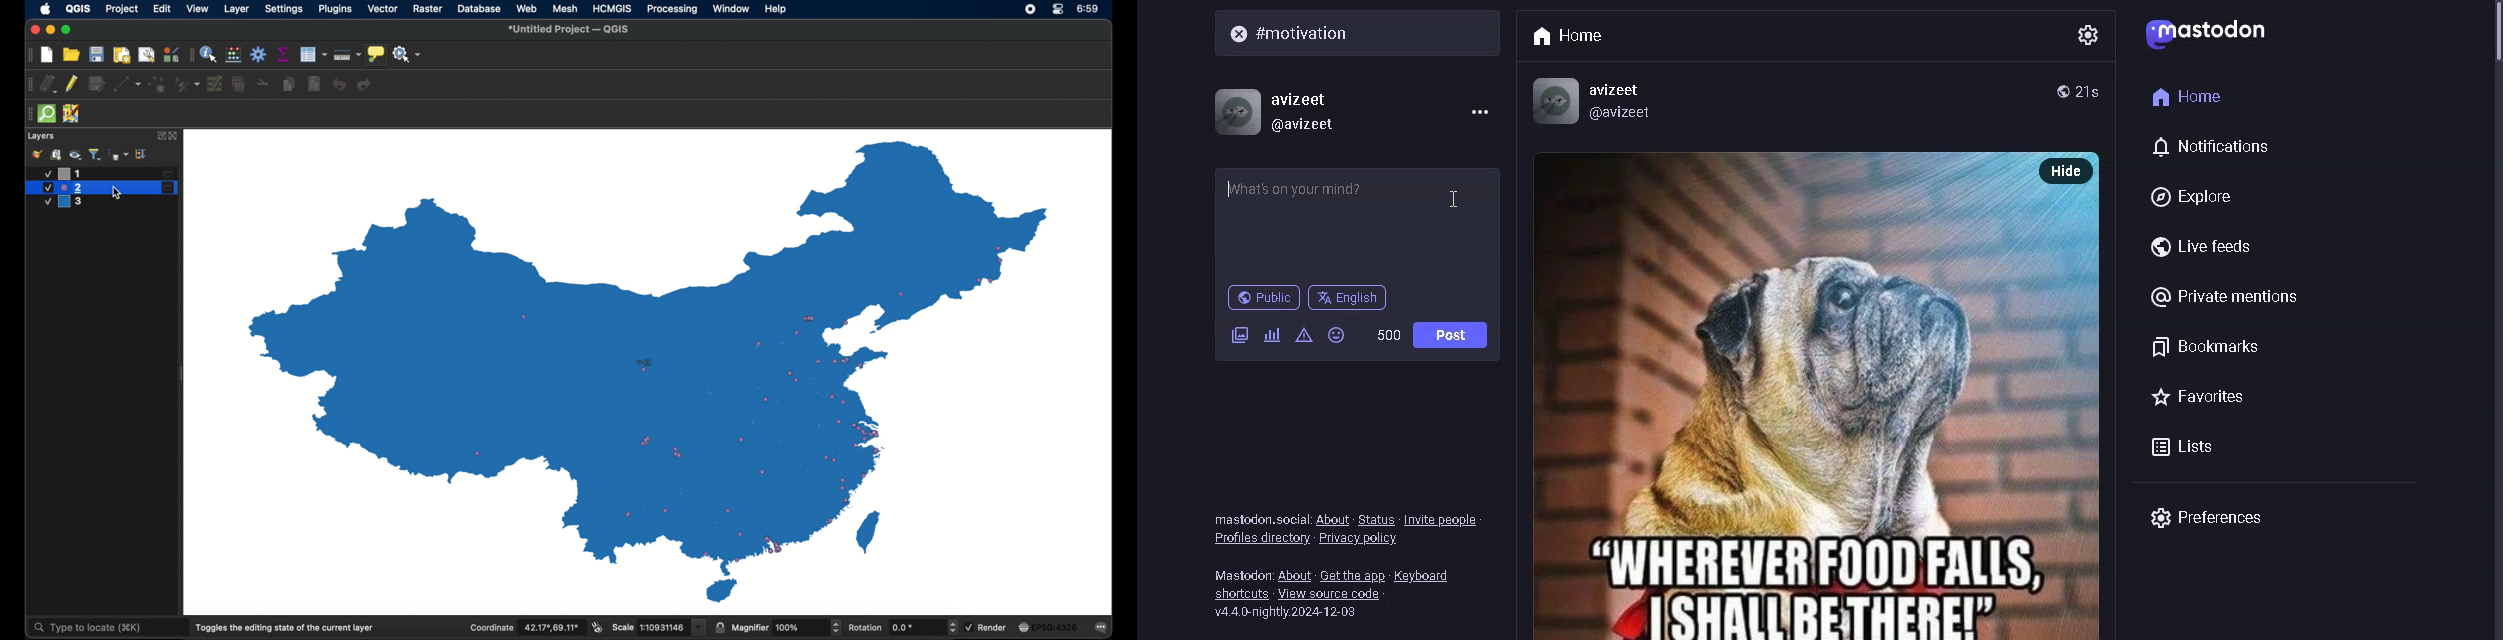 The height and width of the screenshot is (644, 2520). I want to click on styling panel, so click(36, 154).